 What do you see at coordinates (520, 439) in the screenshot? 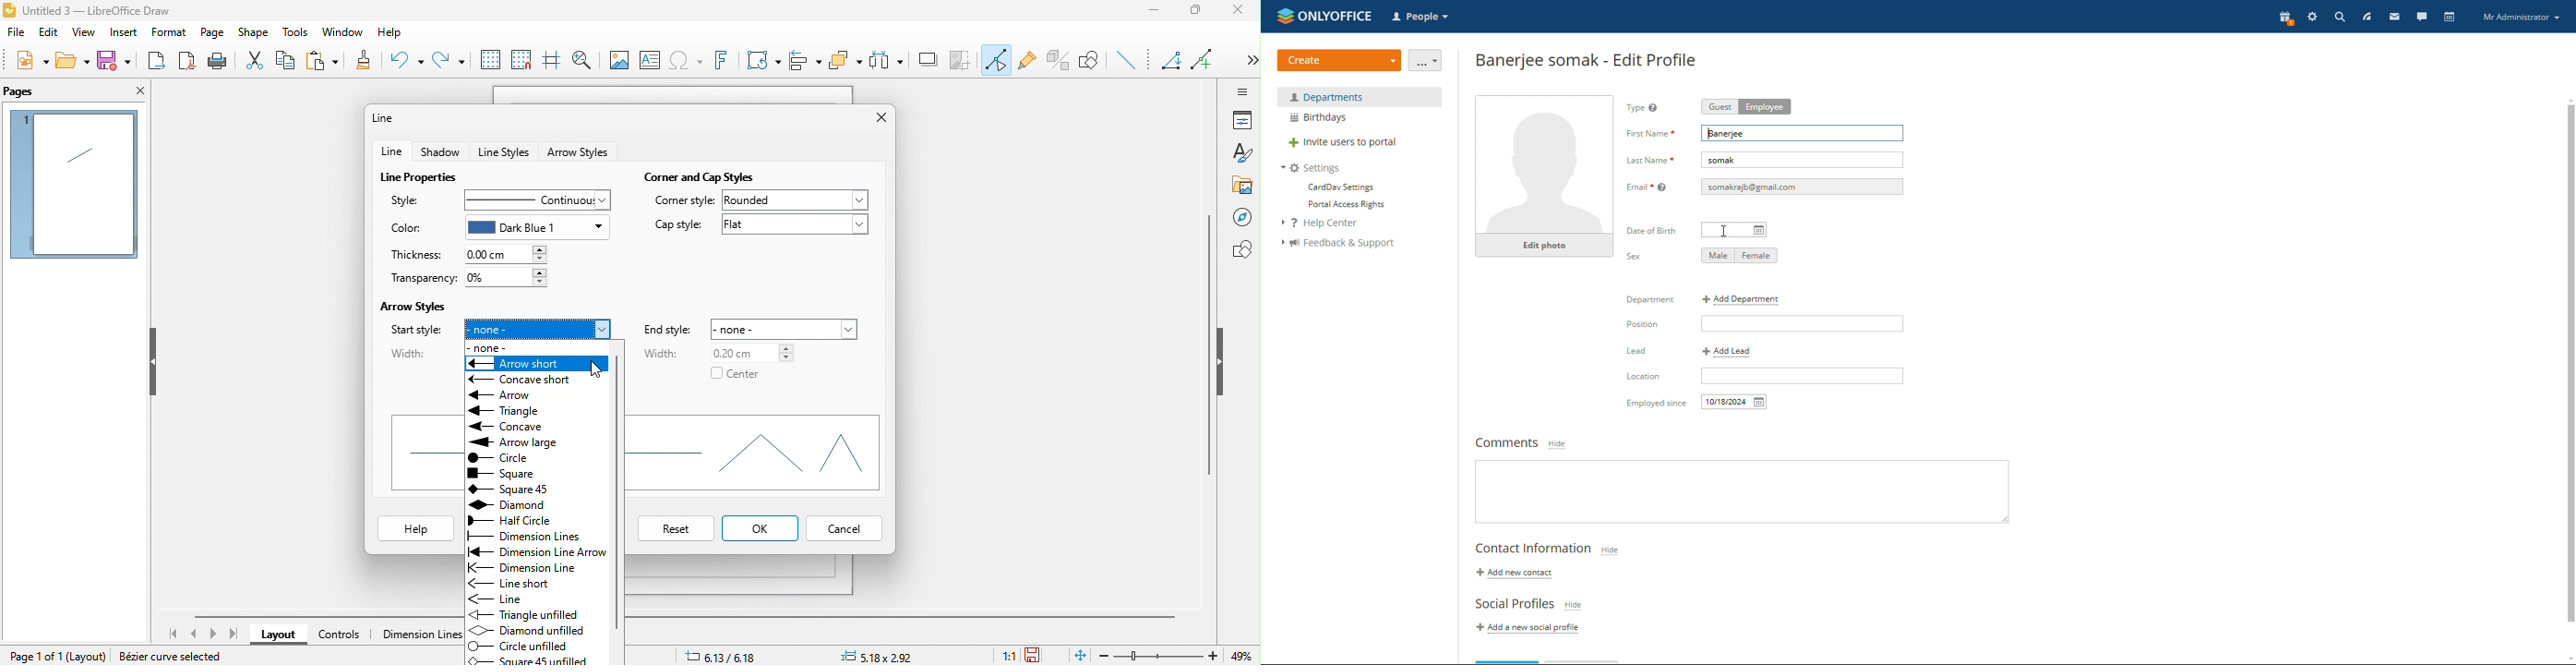
I see `arrow large` at bounding box center [520, 439].